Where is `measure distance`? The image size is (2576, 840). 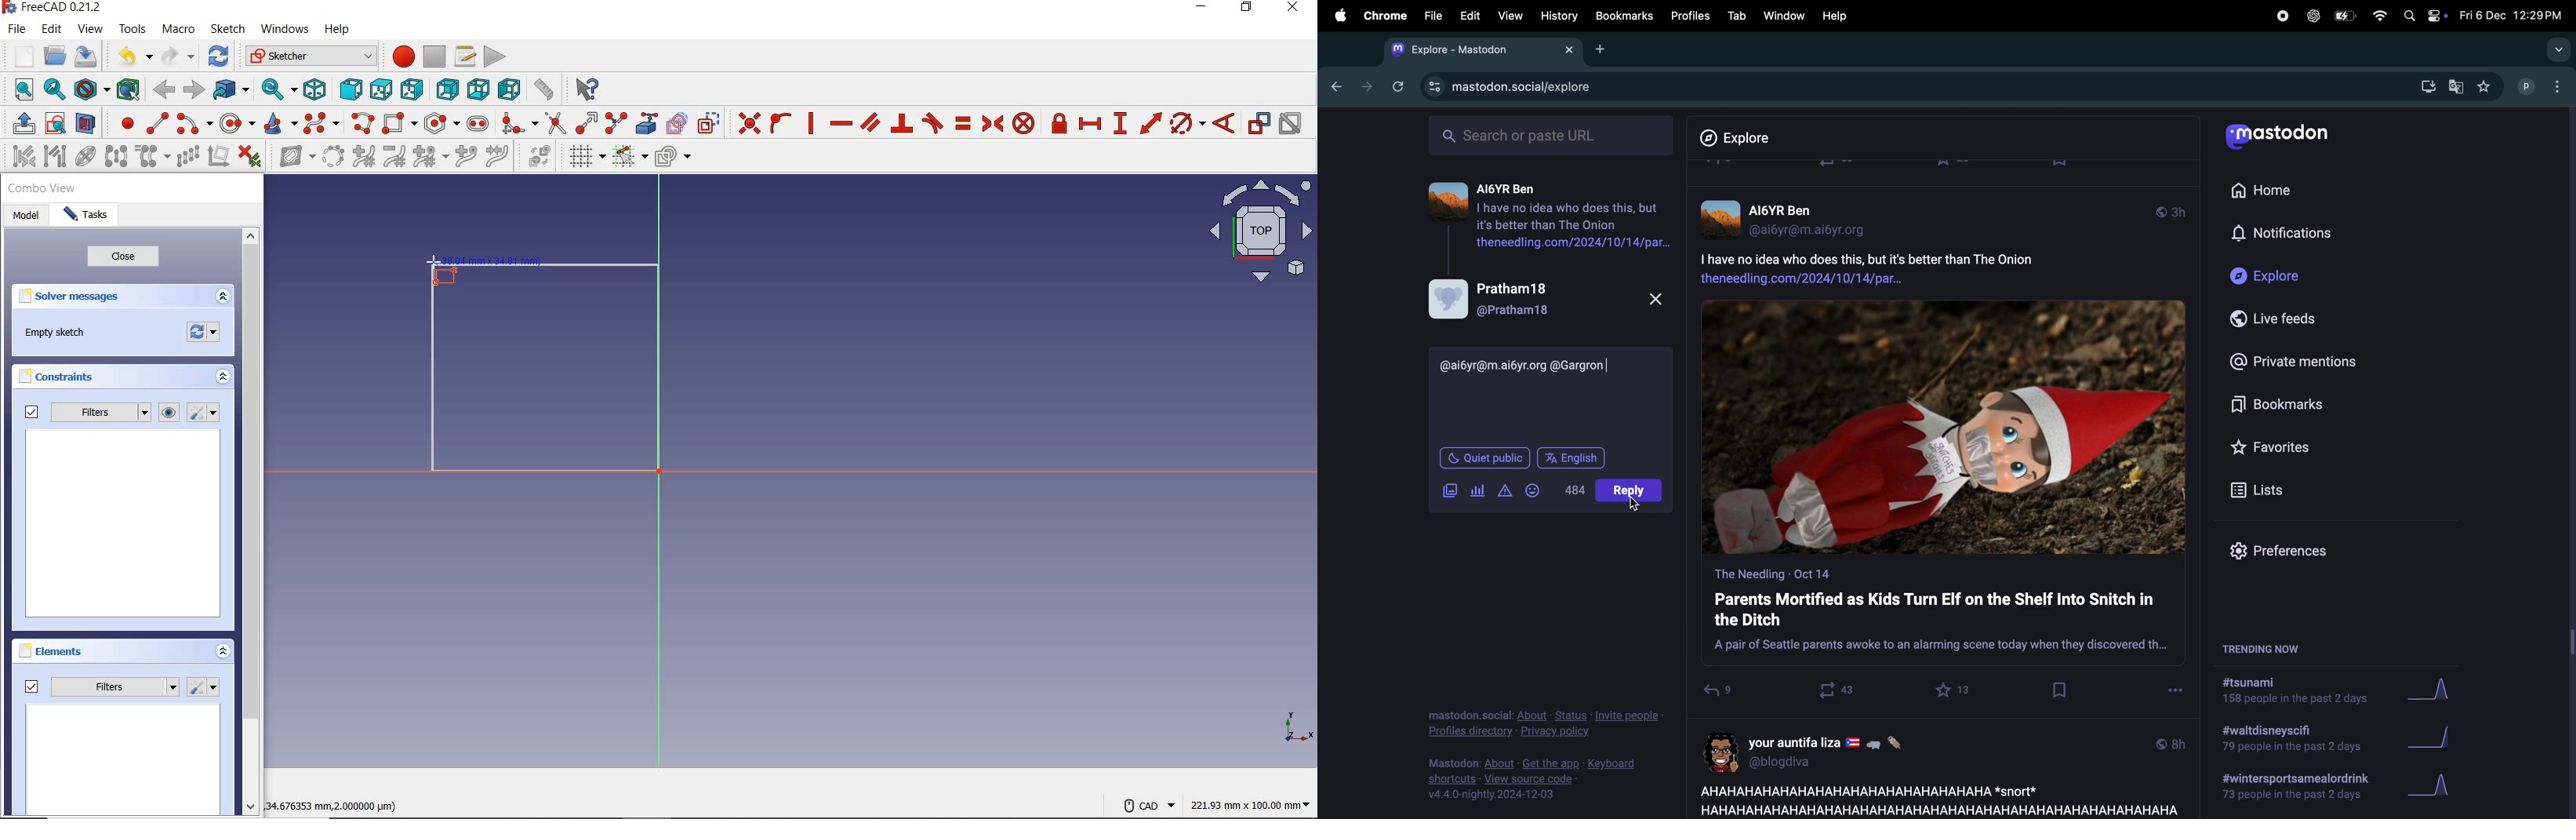 measure distance is located at coordinates (543, 90).